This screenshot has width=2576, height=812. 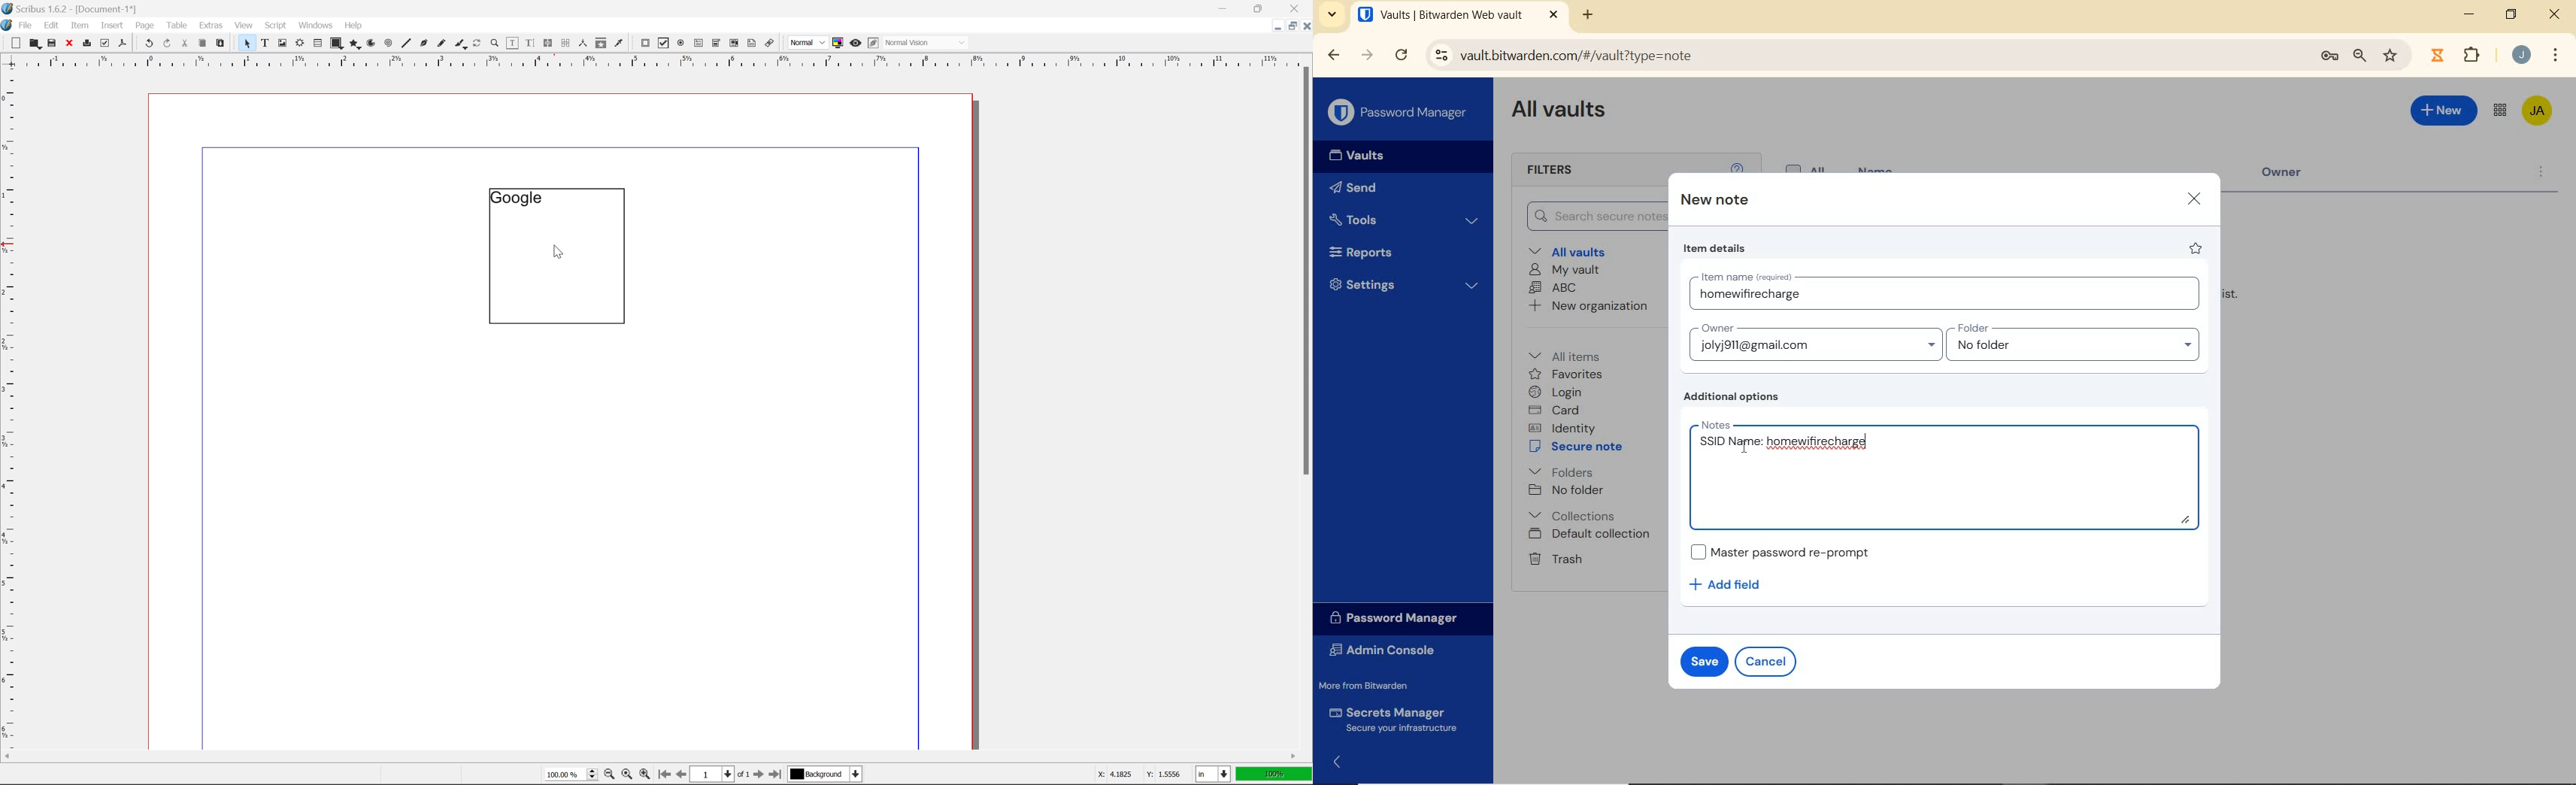 I want to click on copy item properties, so click(x=602, y=43).